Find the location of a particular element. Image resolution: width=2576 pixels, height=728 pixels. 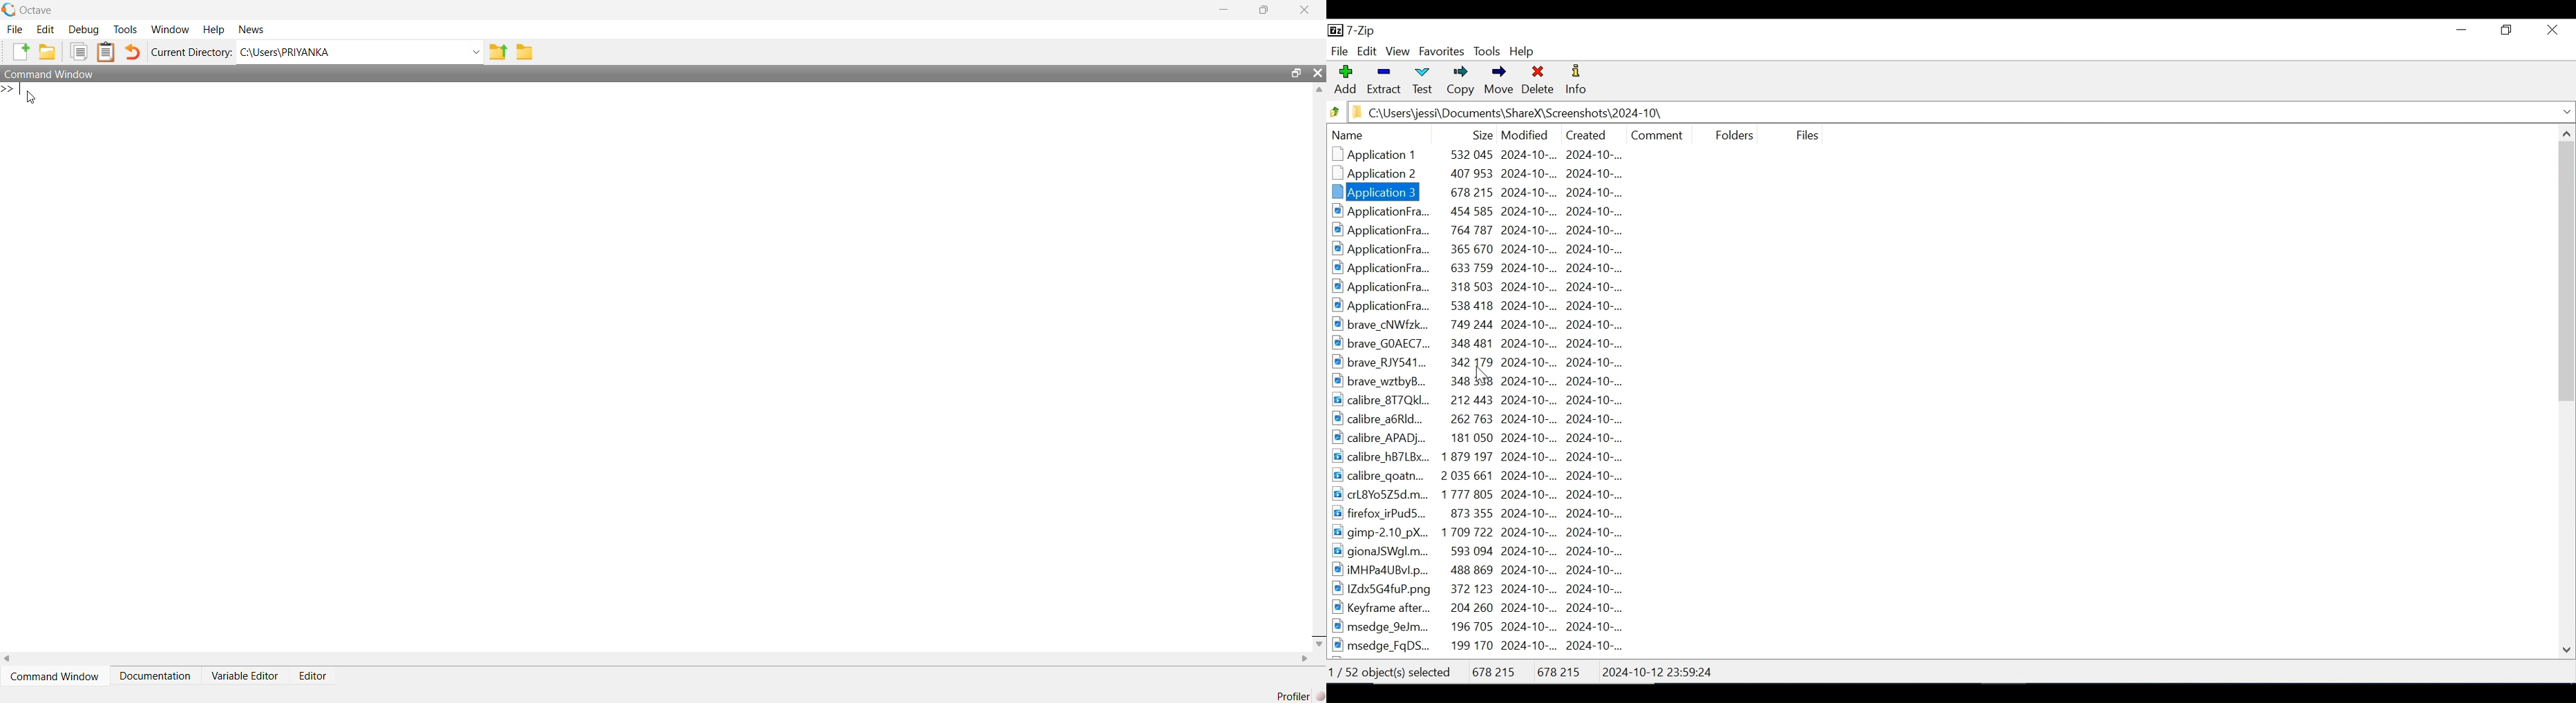

calibre_goatn... 2035661 2024-10-... 2024-10-... is located at coordinates (1498, 476).